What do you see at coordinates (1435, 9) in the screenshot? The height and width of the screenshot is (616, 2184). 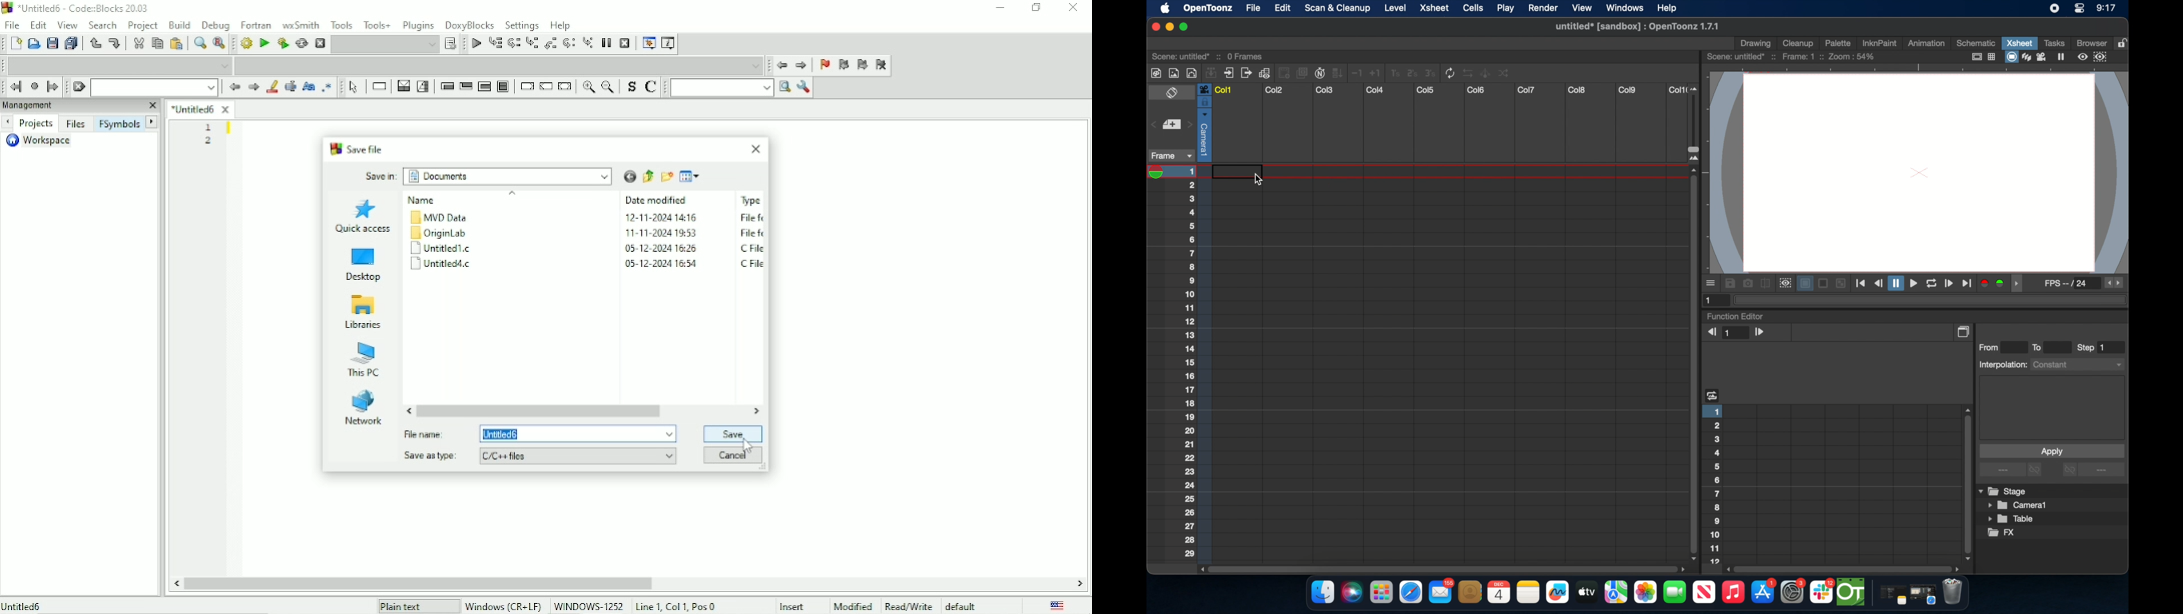 I see `xsheet` at bounding box center [1435, 9].